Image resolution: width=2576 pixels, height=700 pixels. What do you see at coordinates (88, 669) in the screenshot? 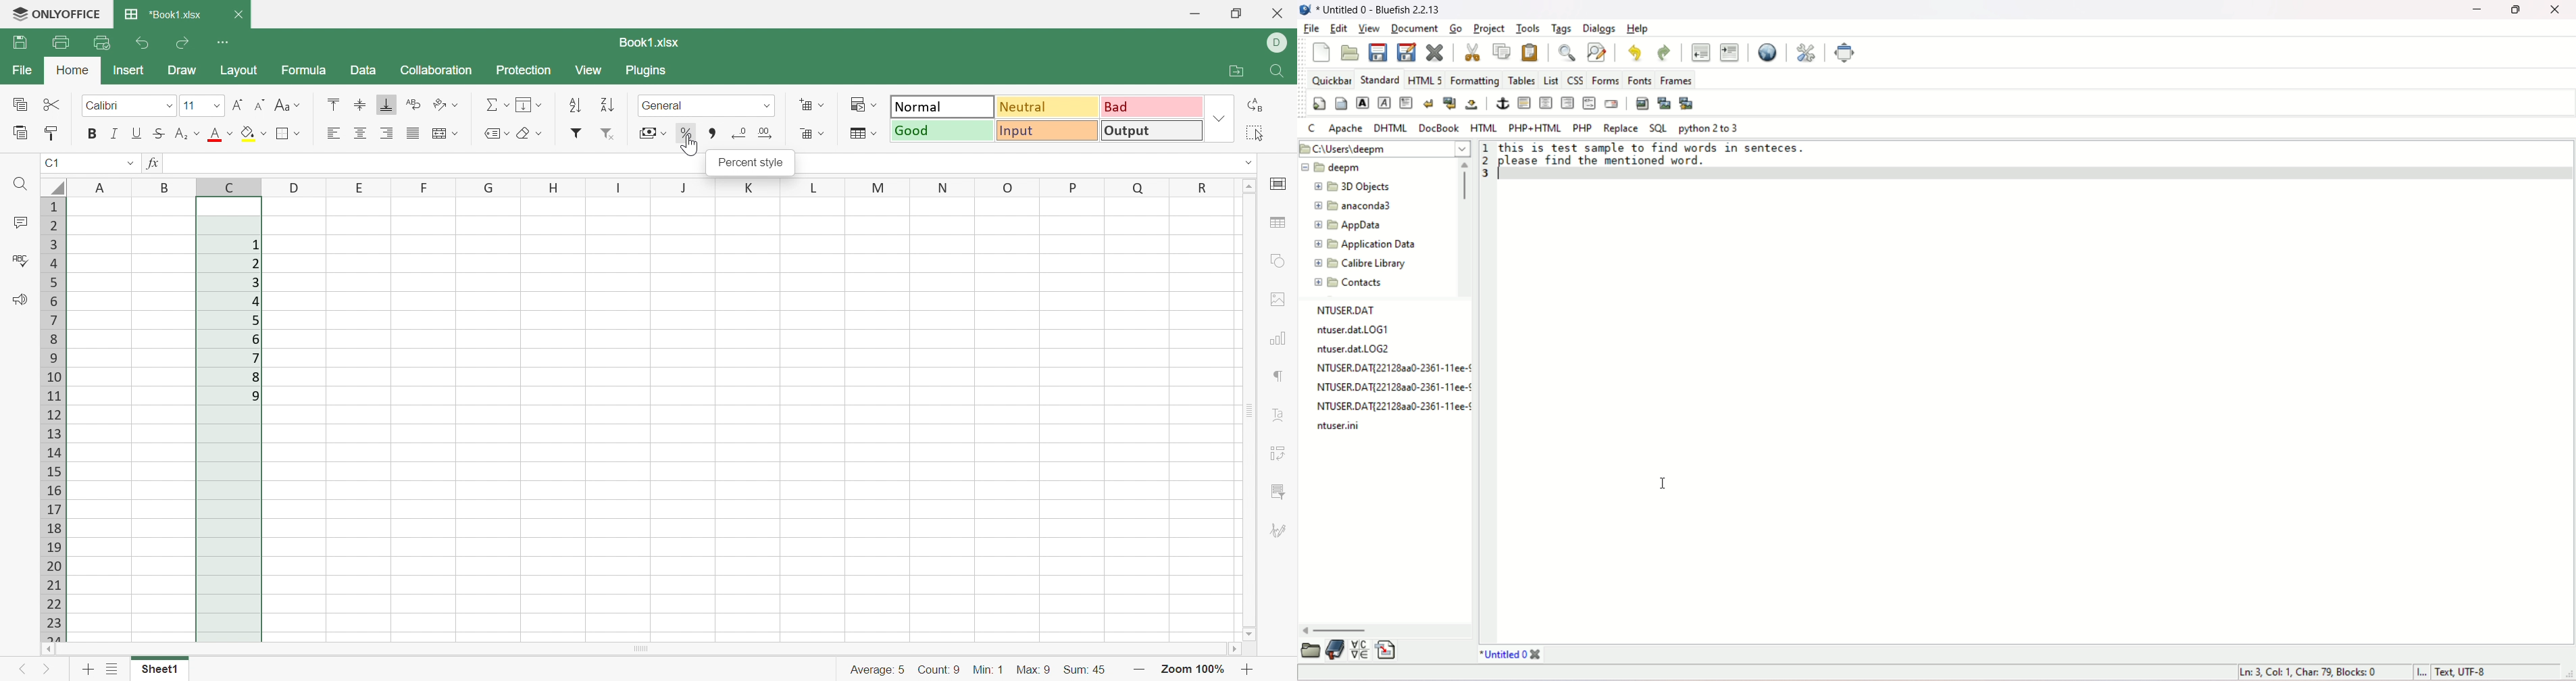
I see `Add sheet` at bounding box center [88, 669].